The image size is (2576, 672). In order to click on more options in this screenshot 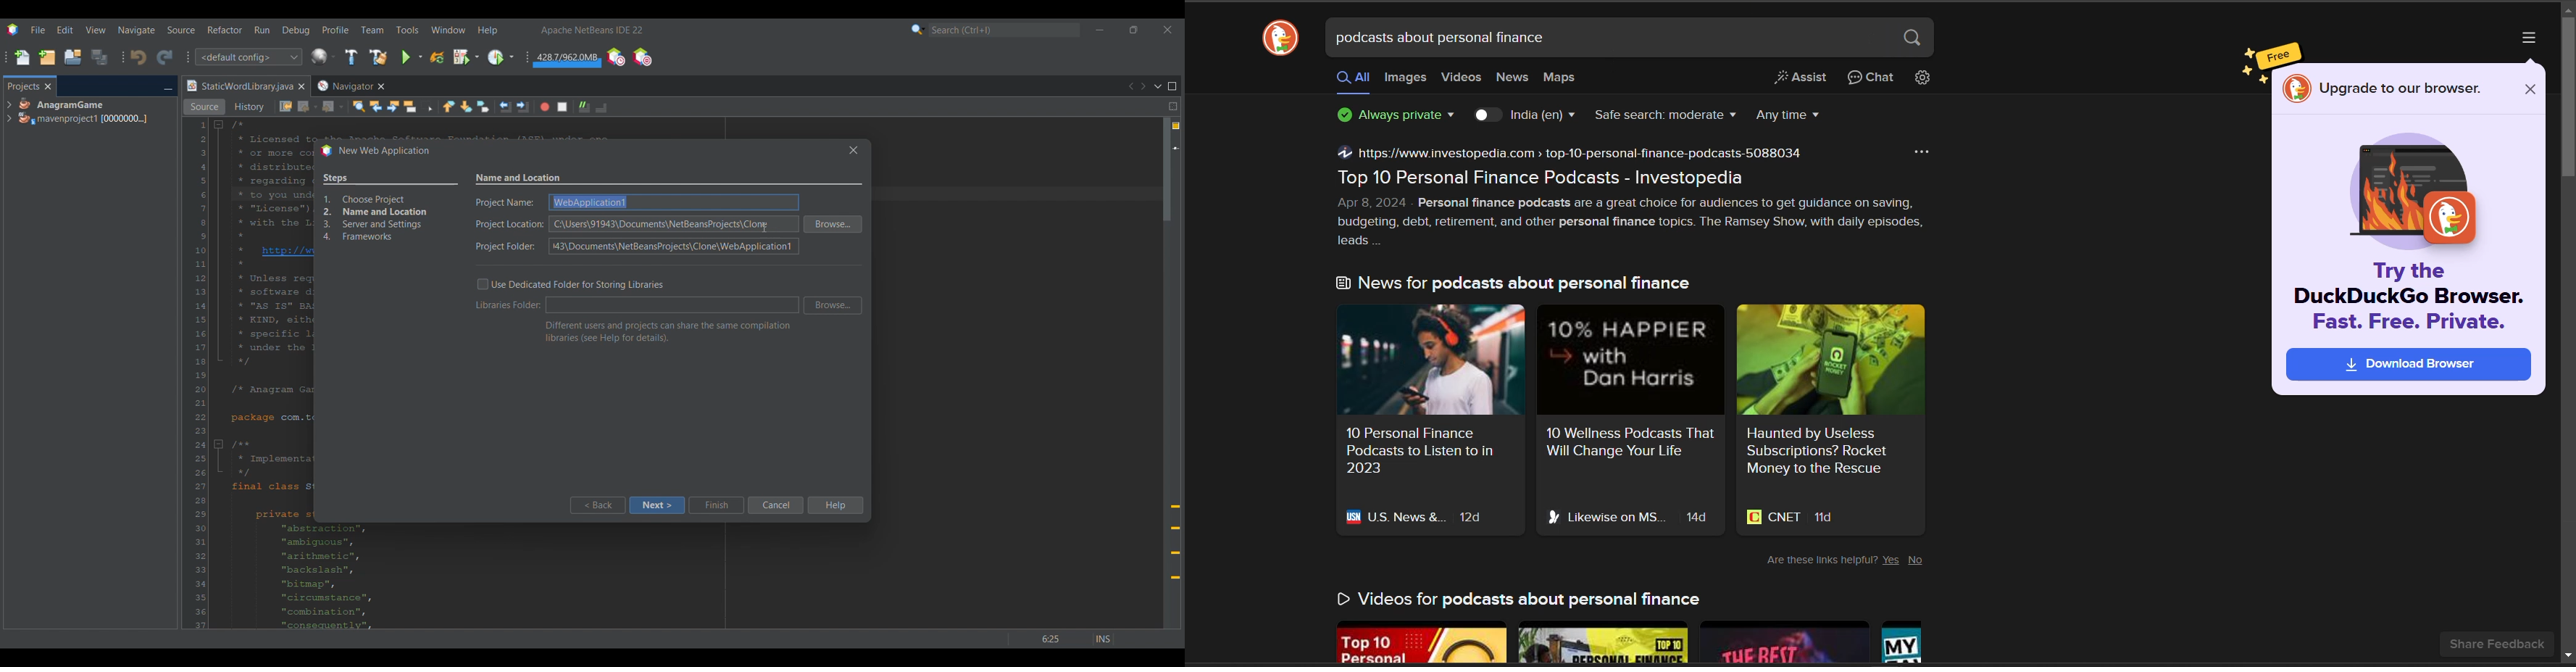, I will do `click(2530, 39)`.